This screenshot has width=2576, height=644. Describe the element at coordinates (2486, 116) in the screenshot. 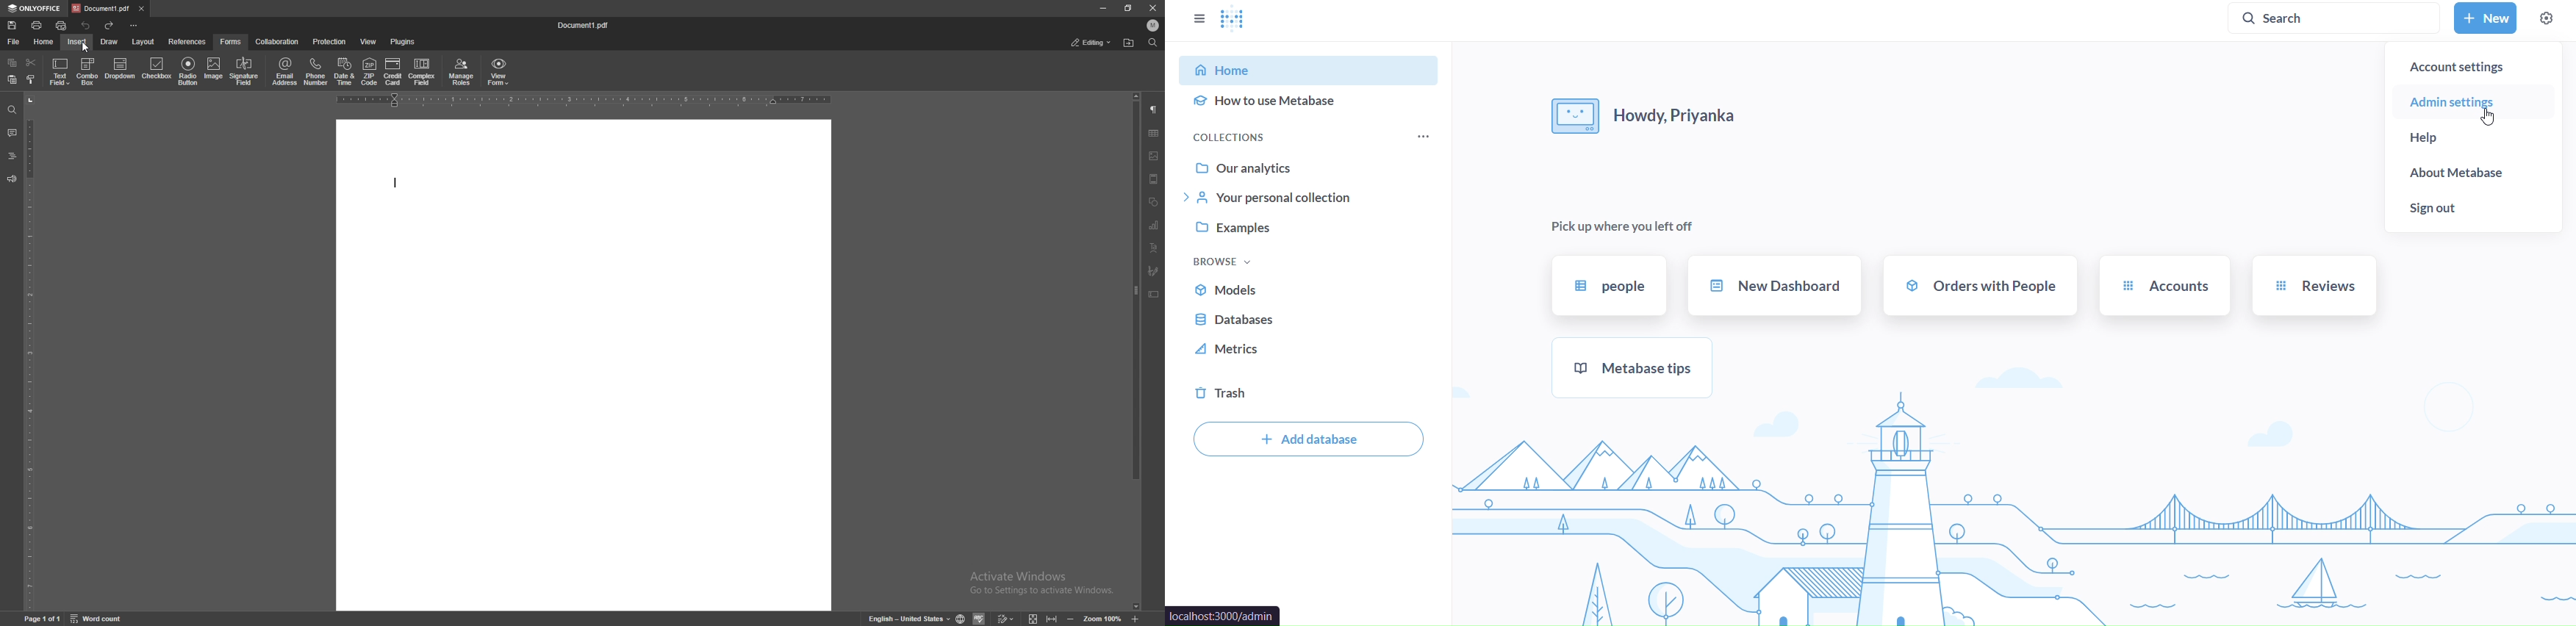

I see `cursor` at that location.